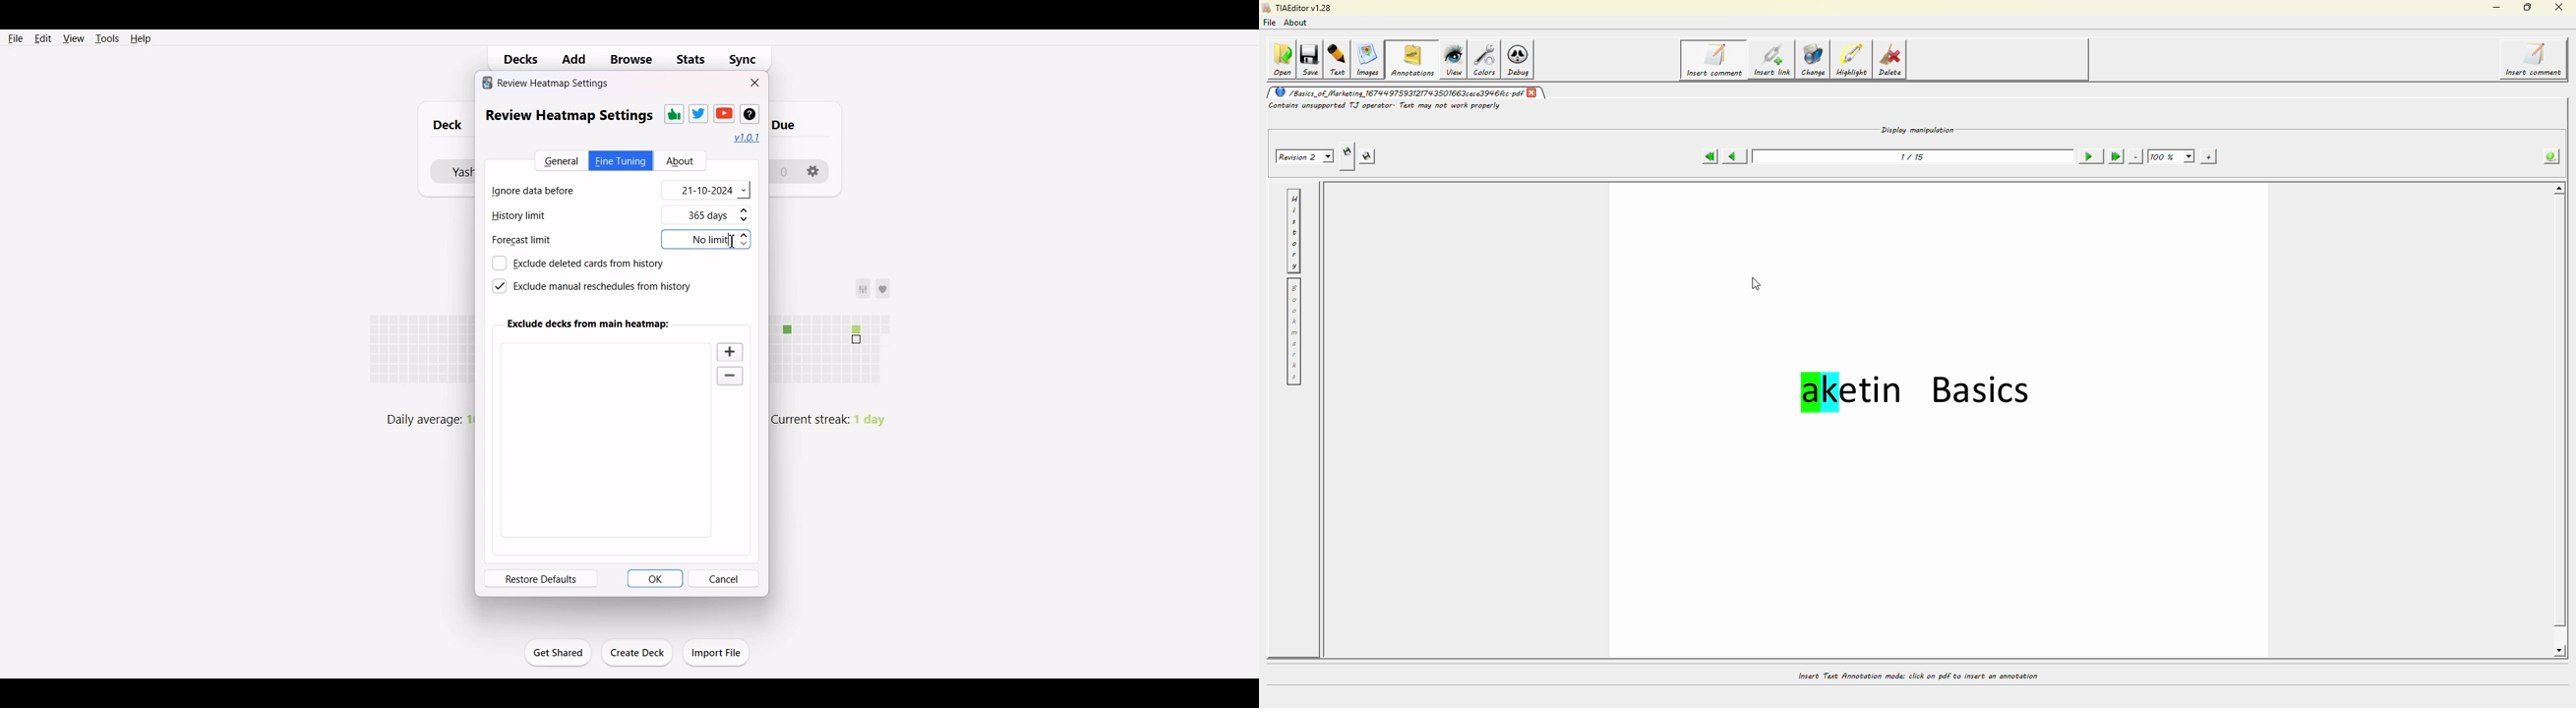 This screenshot has width=2576, height=728. I want to click on previous page, so click(1734, 157).